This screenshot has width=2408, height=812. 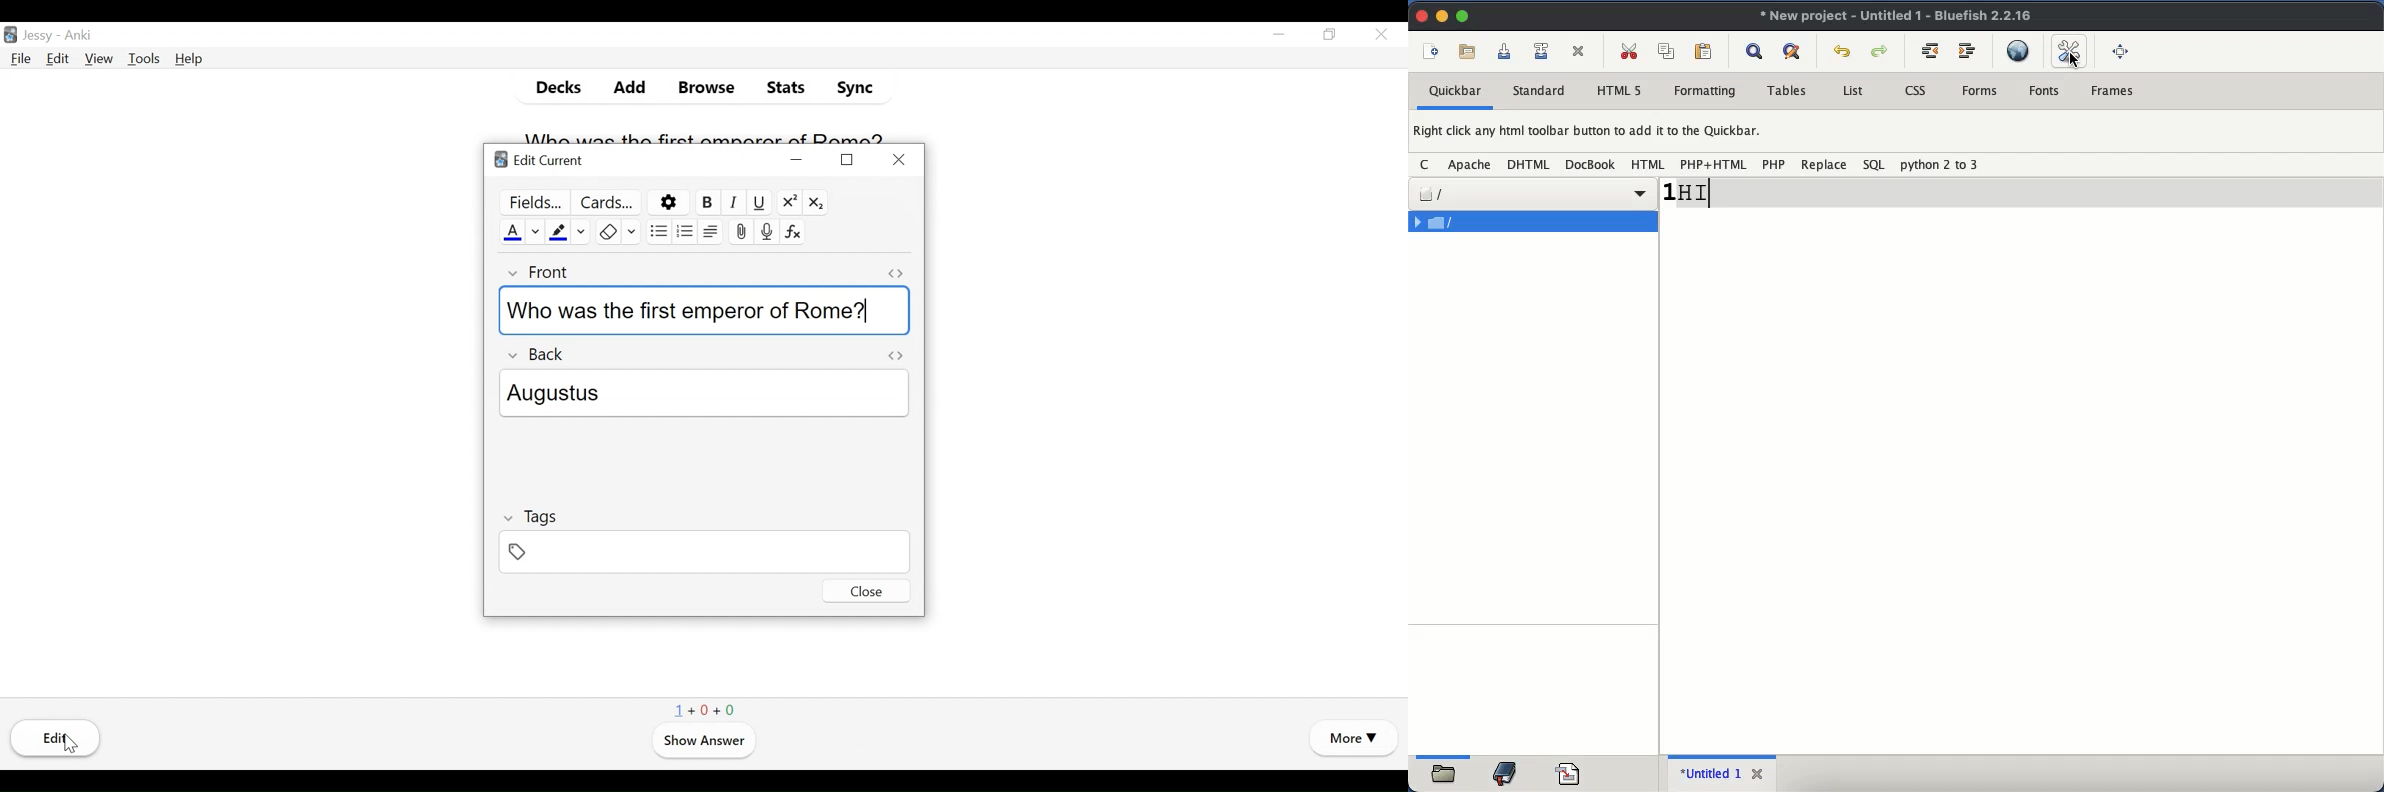 I want to click on Anki Desktop Icon, so click(x=10, y=34).